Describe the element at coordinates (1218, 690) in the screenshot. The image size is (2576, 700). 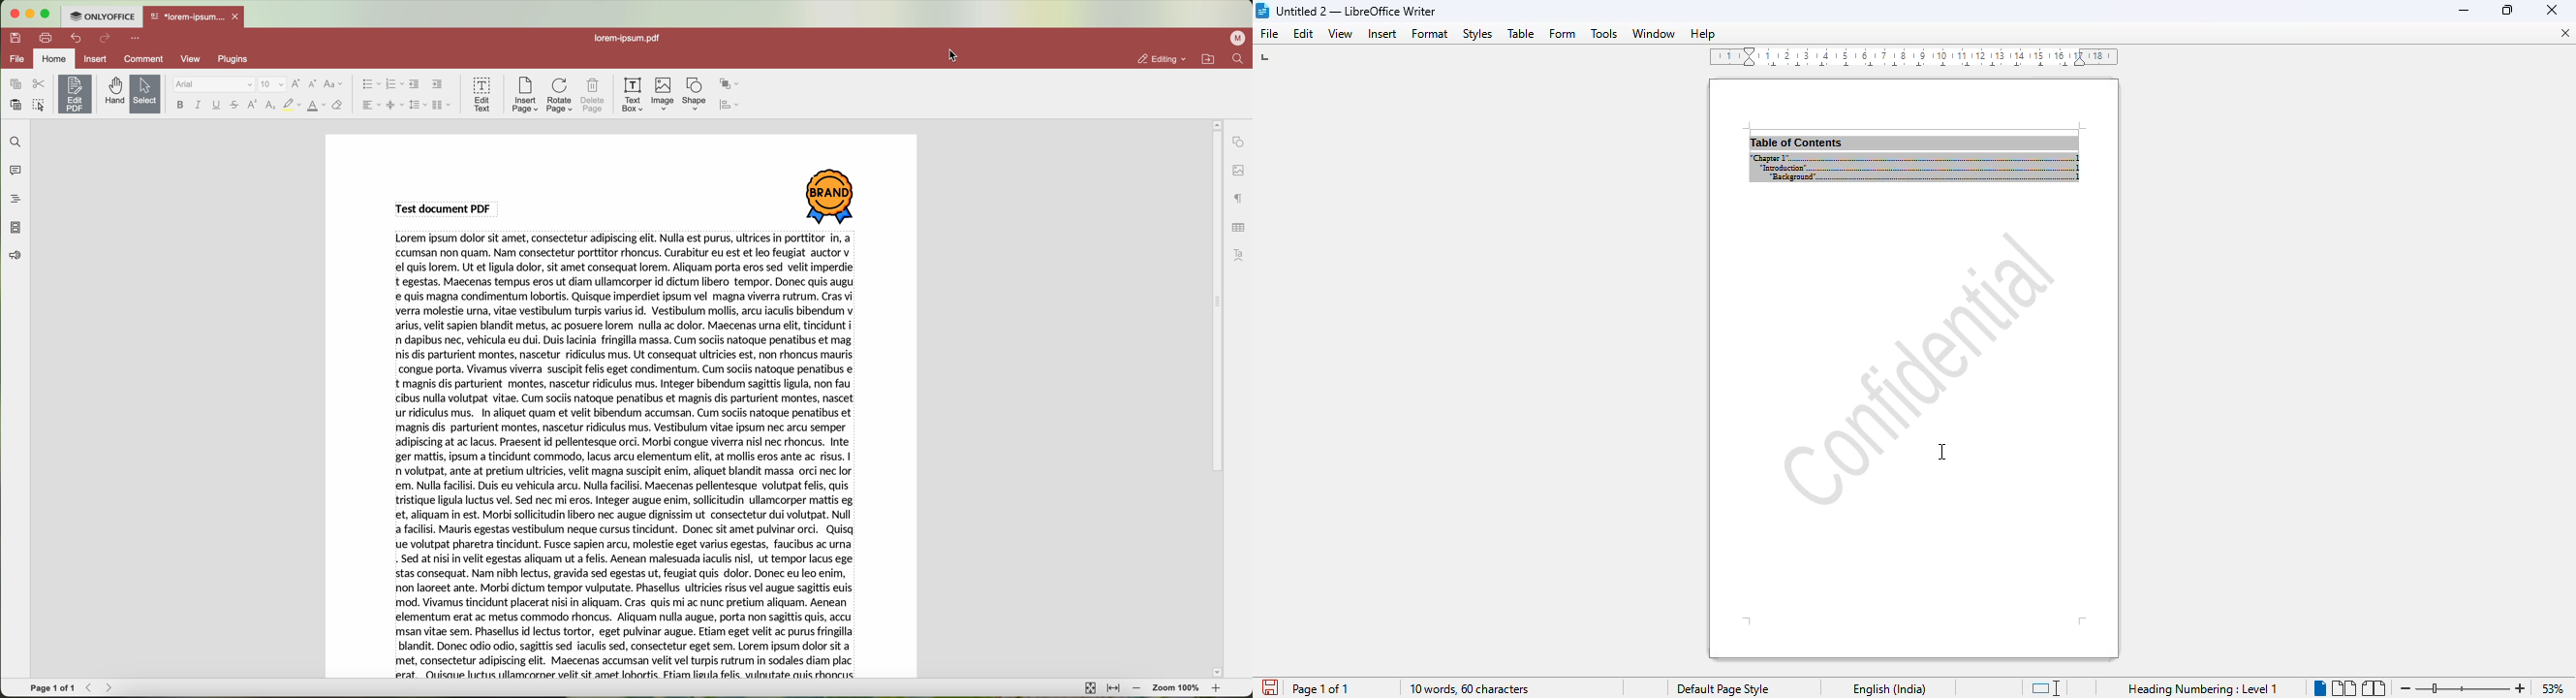
I see `zoom in` at that location.